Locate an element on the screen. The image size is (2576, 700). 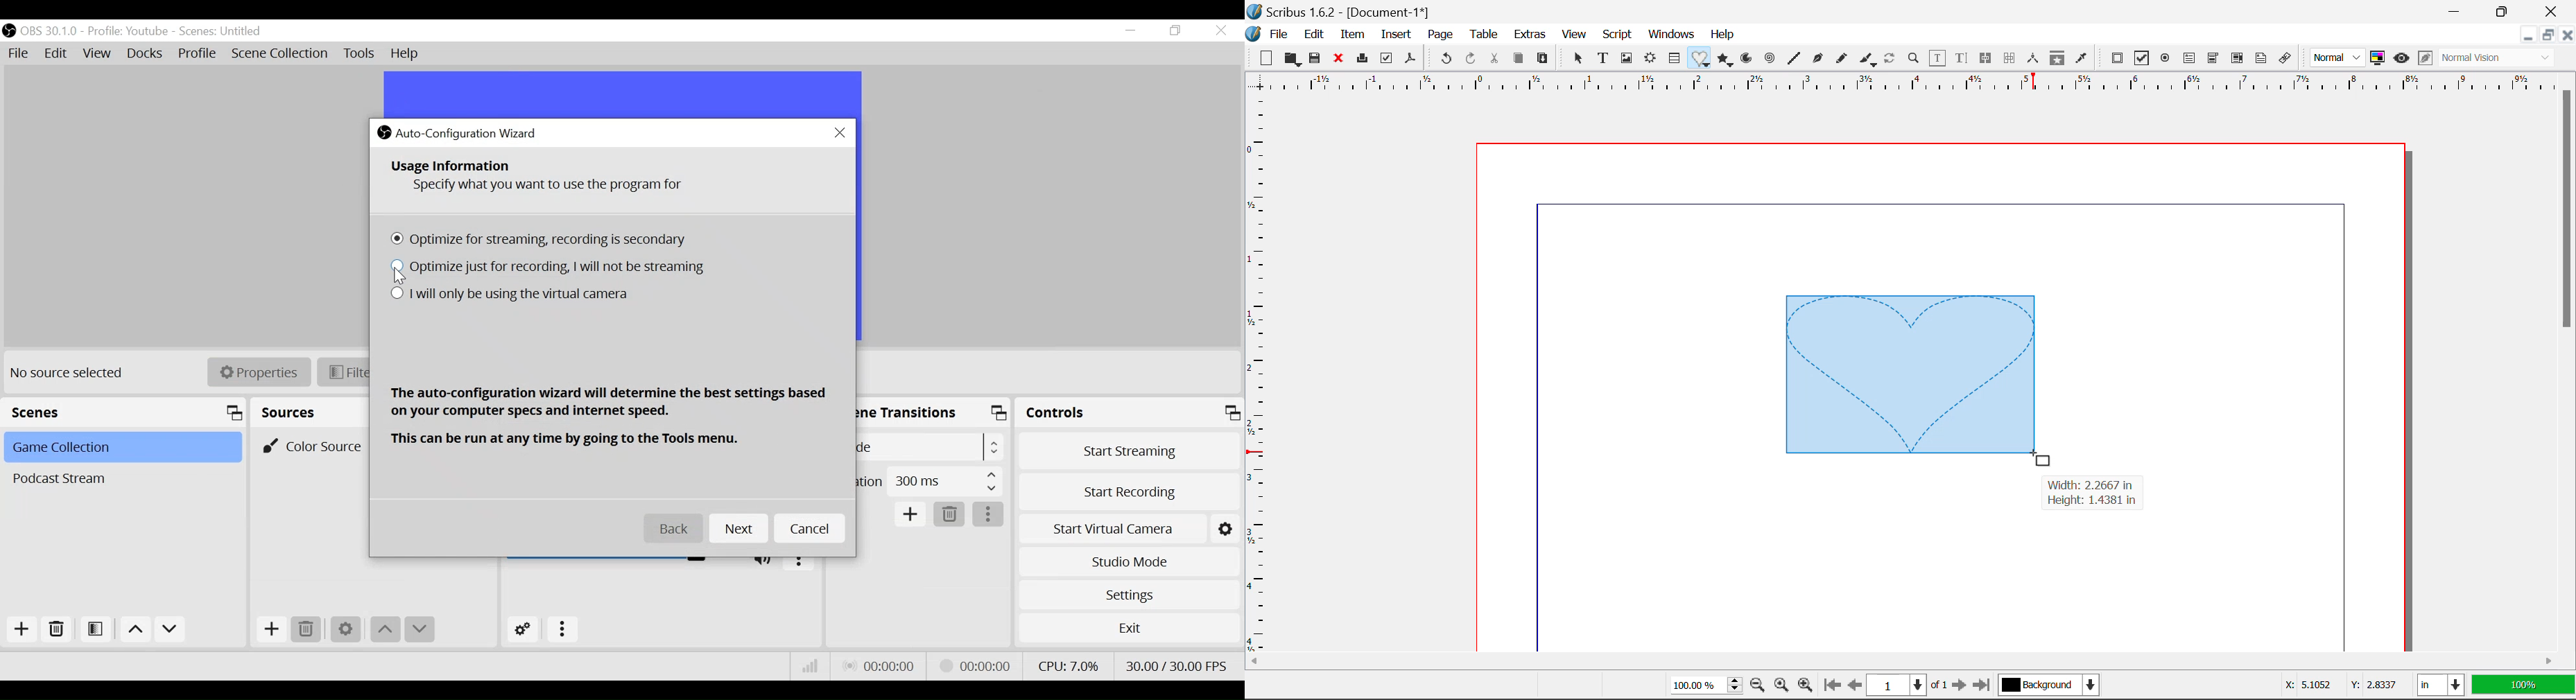
CPU Usage is located at coordinates (1068, 666).